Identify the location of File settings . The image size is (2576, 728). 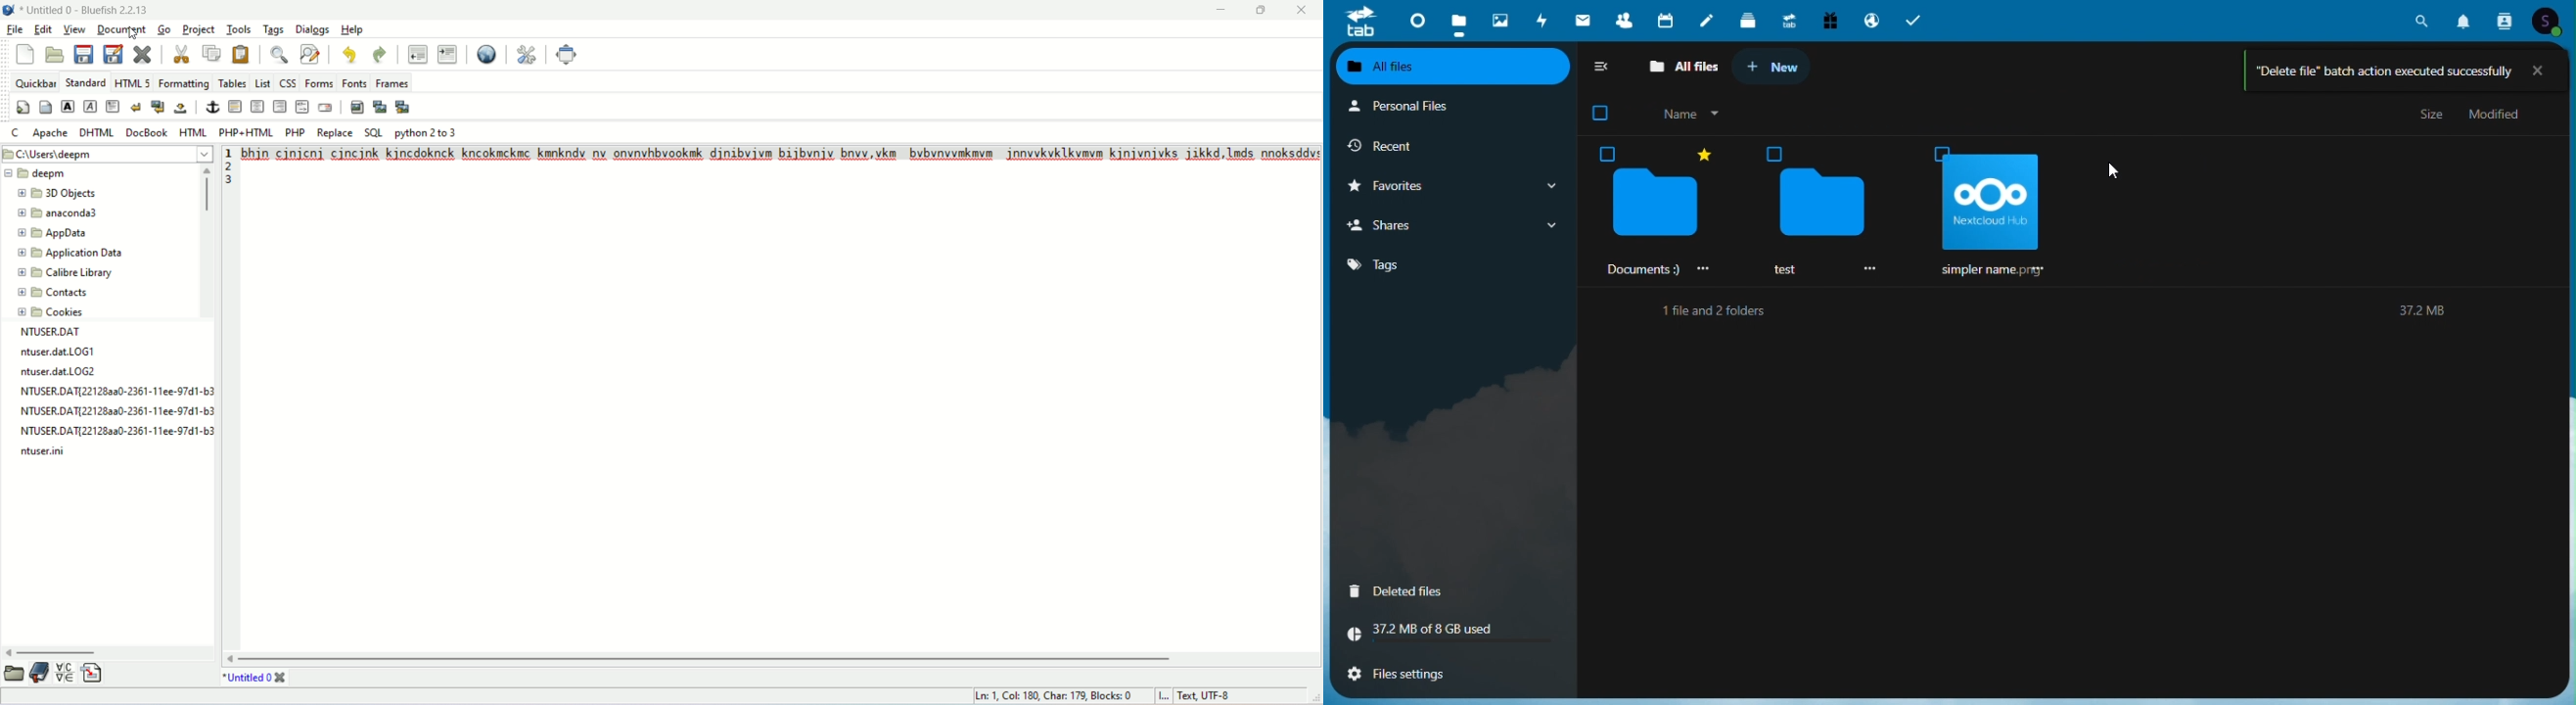
(1445, 678).